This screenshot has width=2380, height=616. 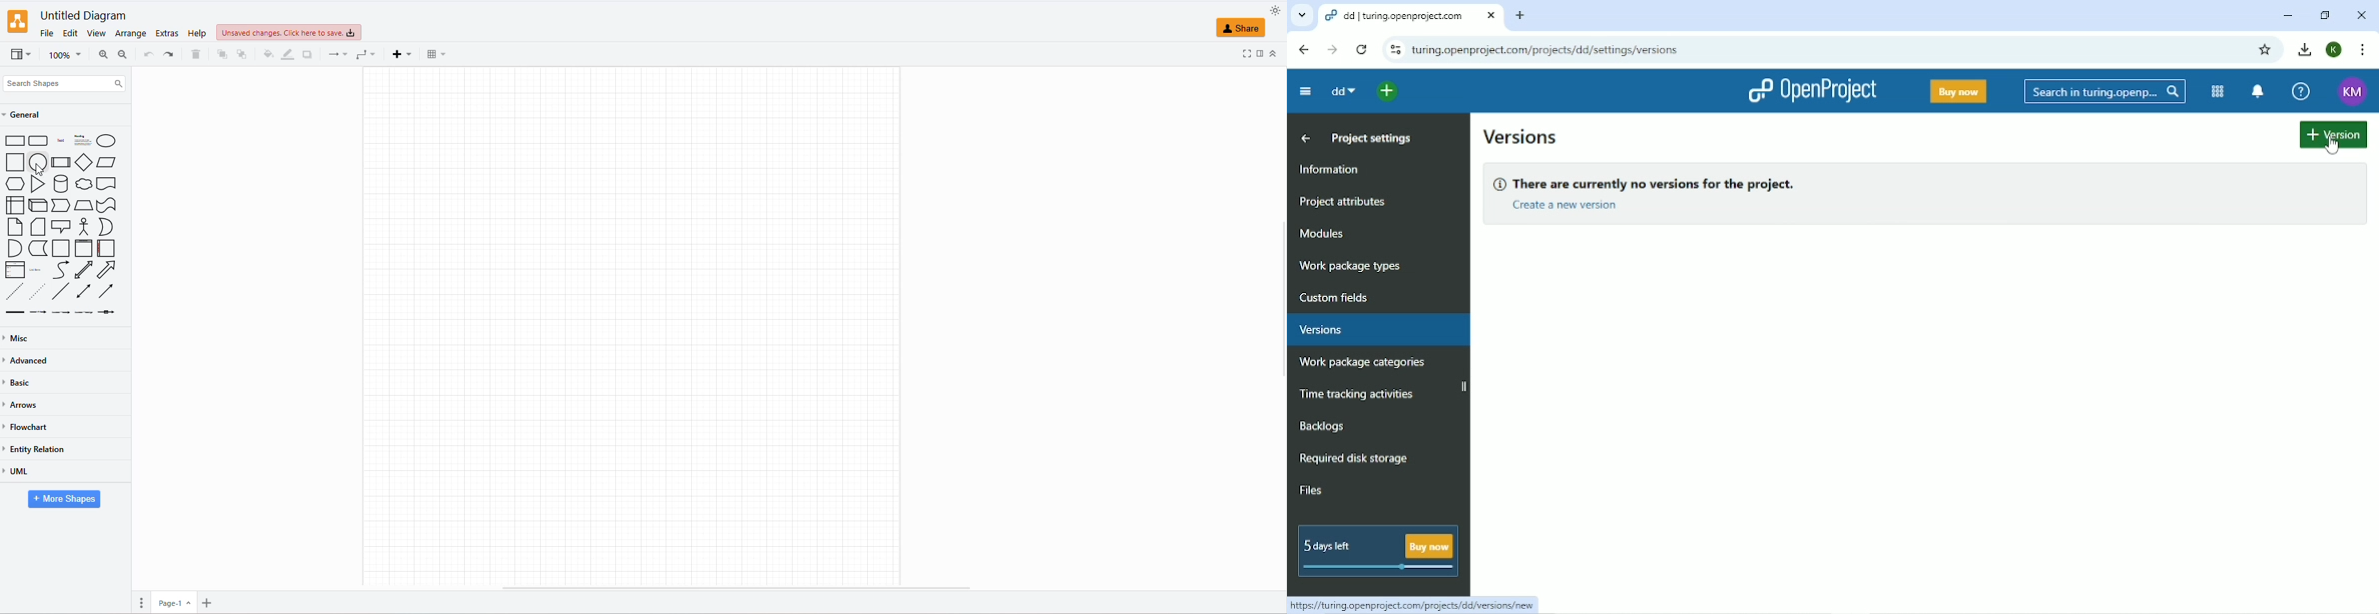 What do you see at coordinates (36, 163) in the screenshot?
I see `CIRCLE` at bounding box center [36, 163].